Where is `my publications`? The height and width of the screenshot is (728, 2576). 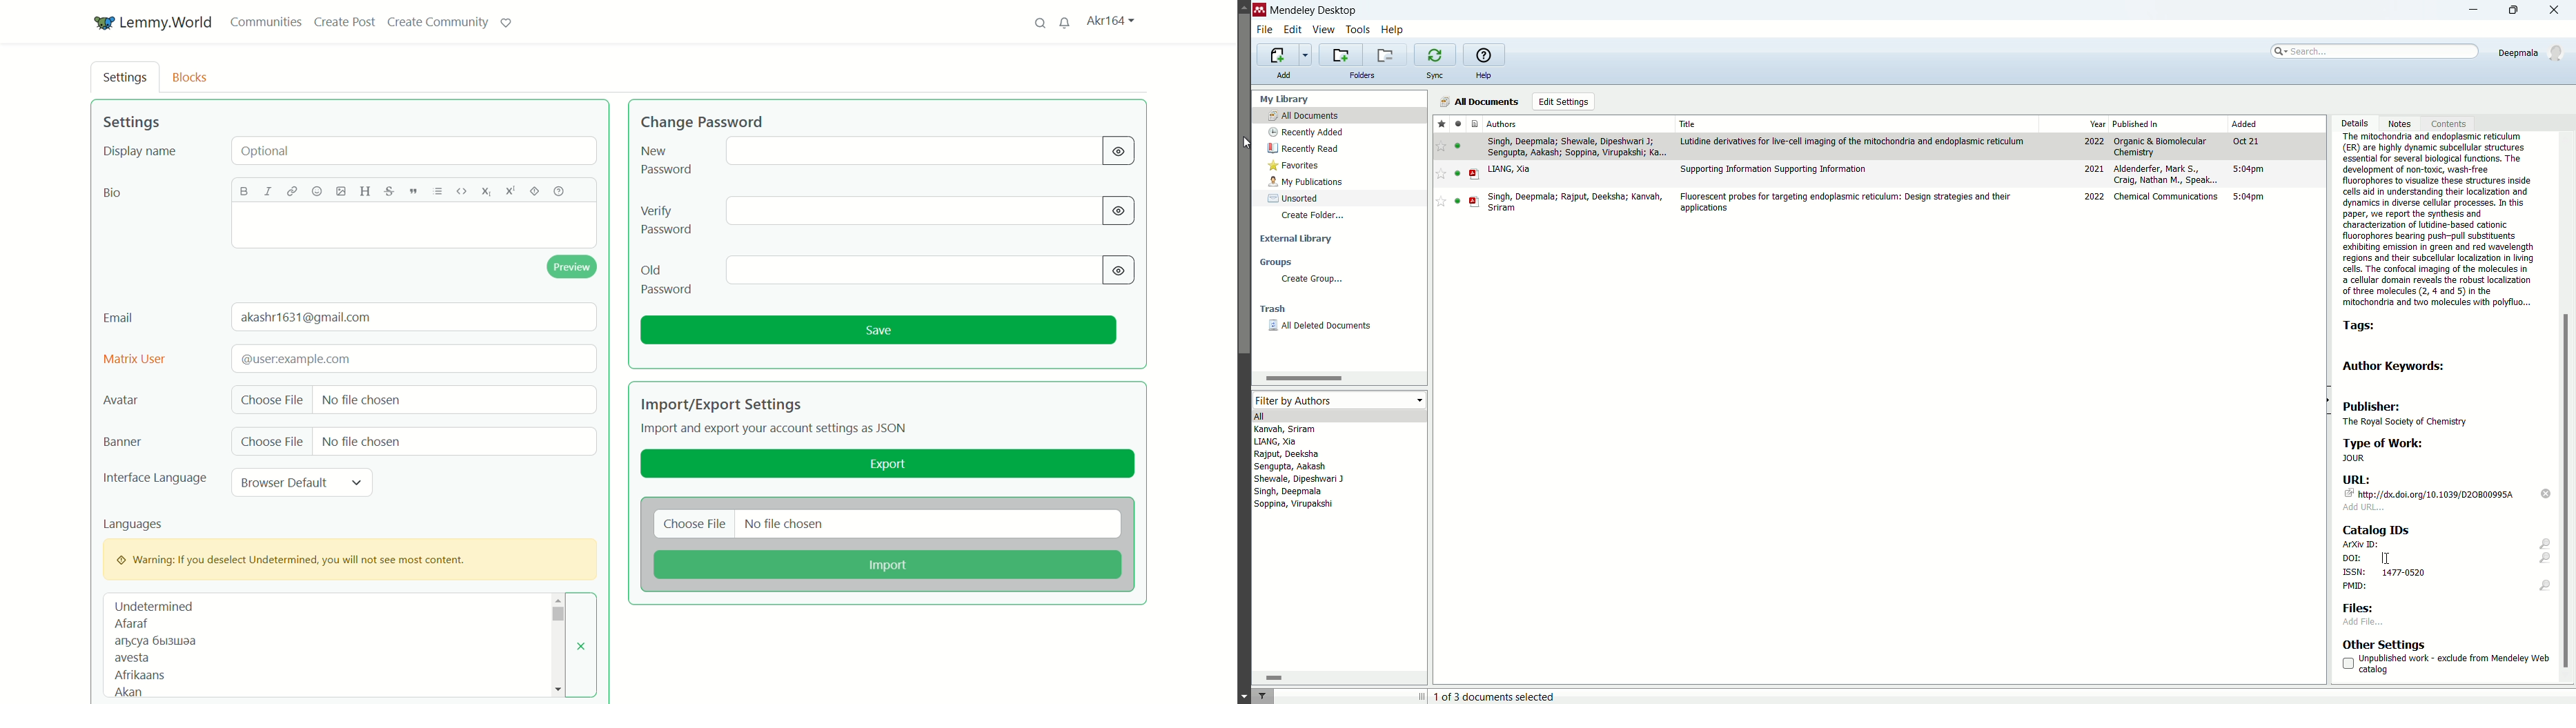 my publications is located at coordinates (1307, 182).